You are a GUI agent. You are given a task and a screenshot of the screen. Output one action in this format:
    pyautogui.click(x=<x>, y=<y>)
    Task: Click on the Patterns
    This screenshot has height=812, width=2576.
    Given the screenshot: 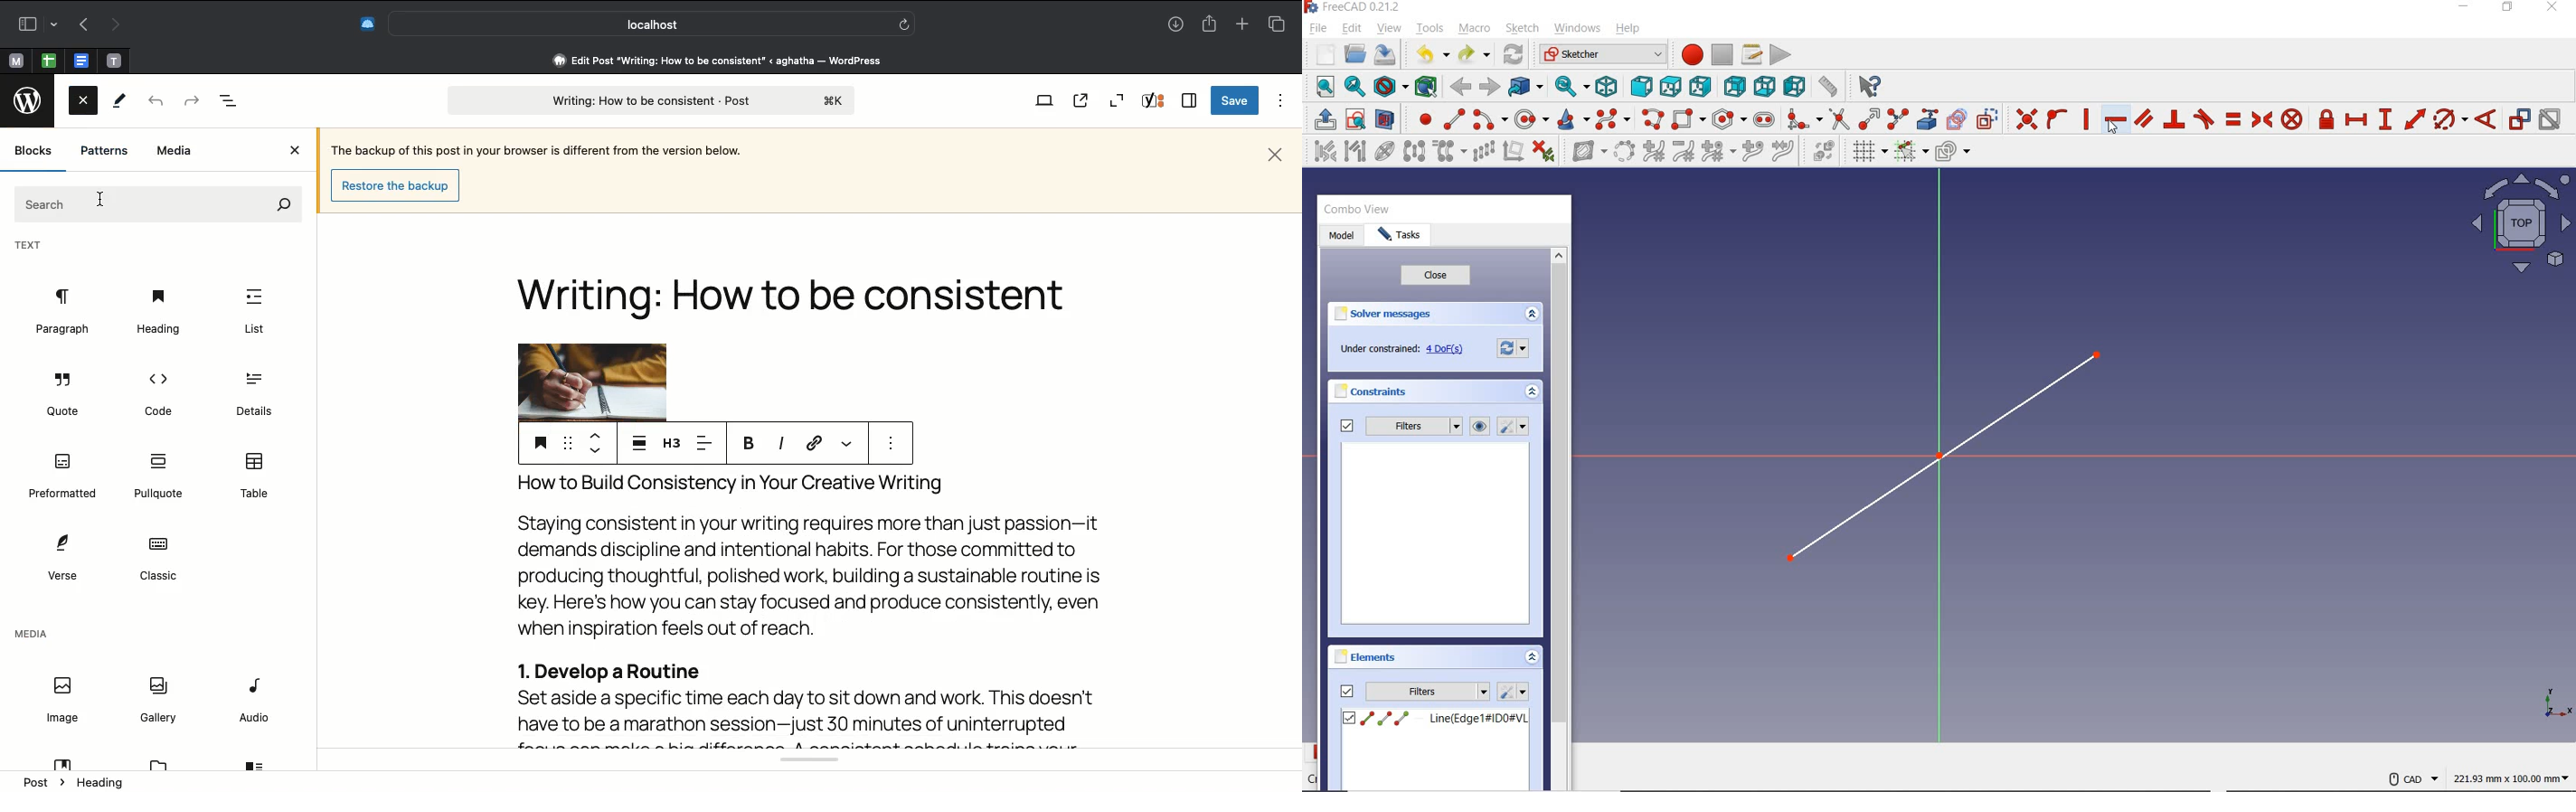 What is the action you would take?
    pyautogui.click(x=104, y=151)
    